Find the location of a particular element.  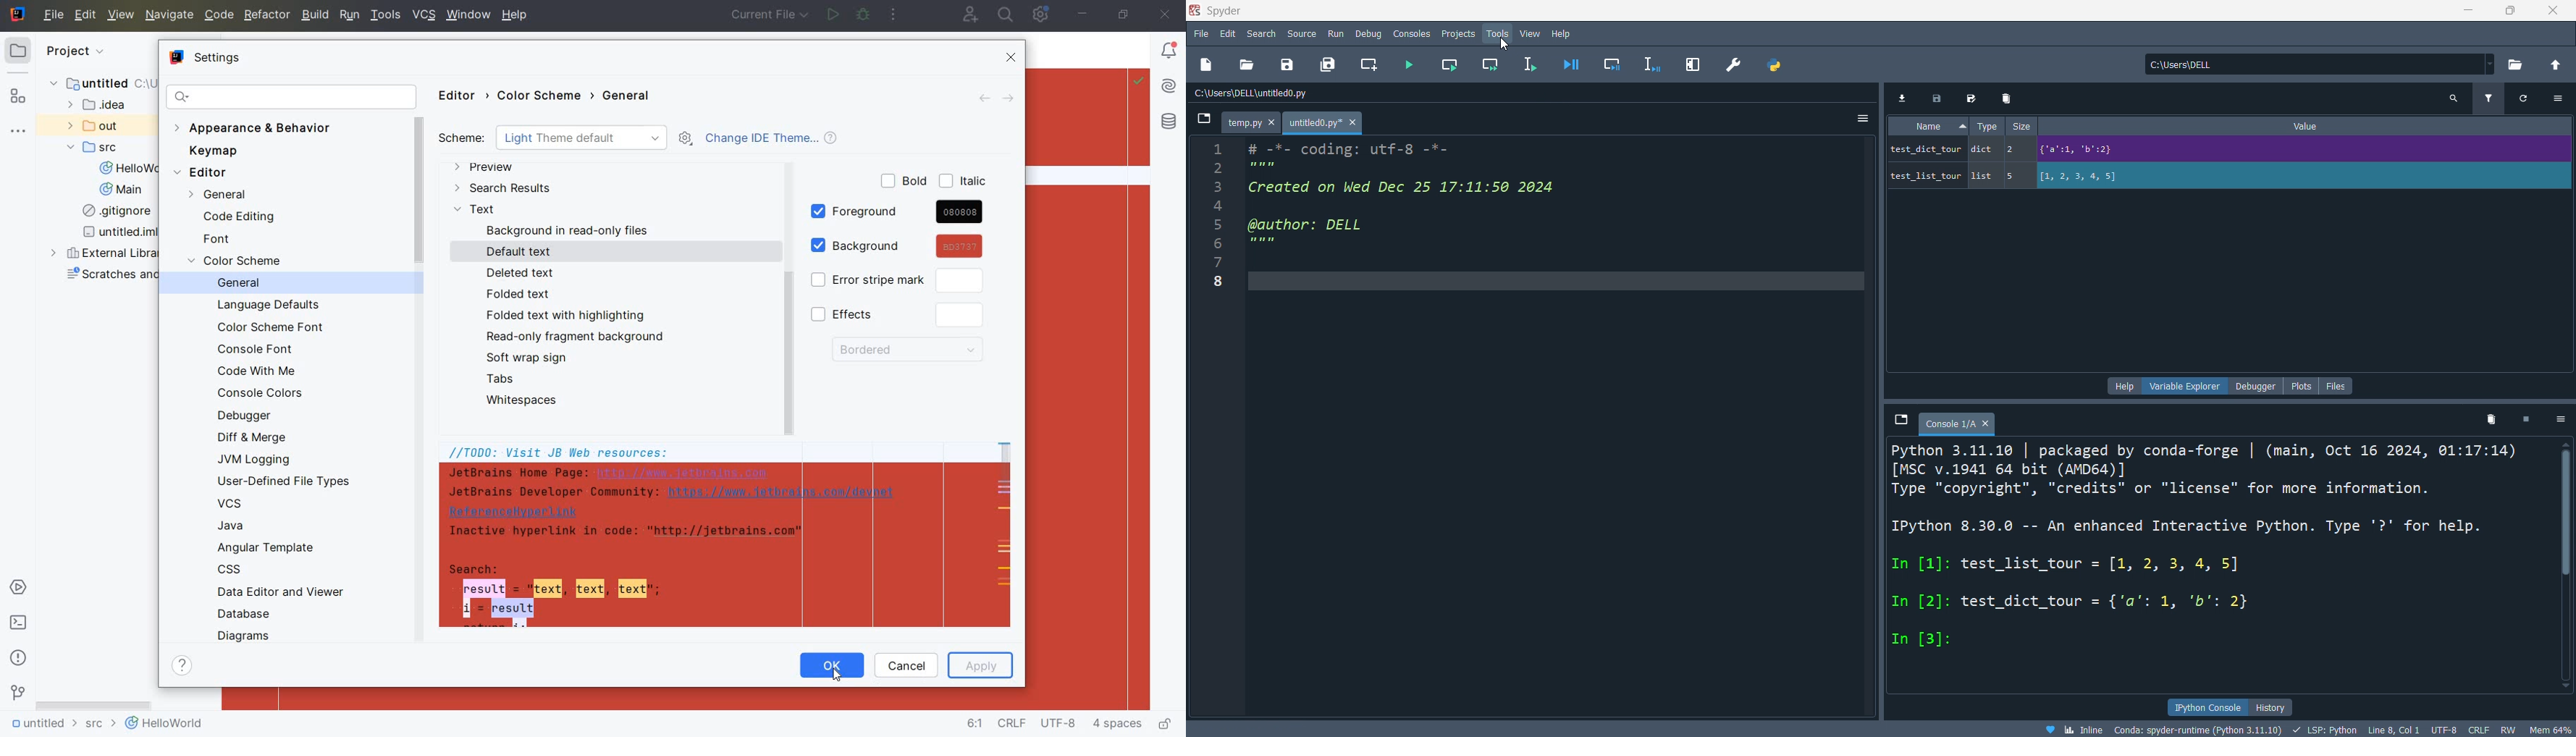

plots is located at coordinates (2304, 384).